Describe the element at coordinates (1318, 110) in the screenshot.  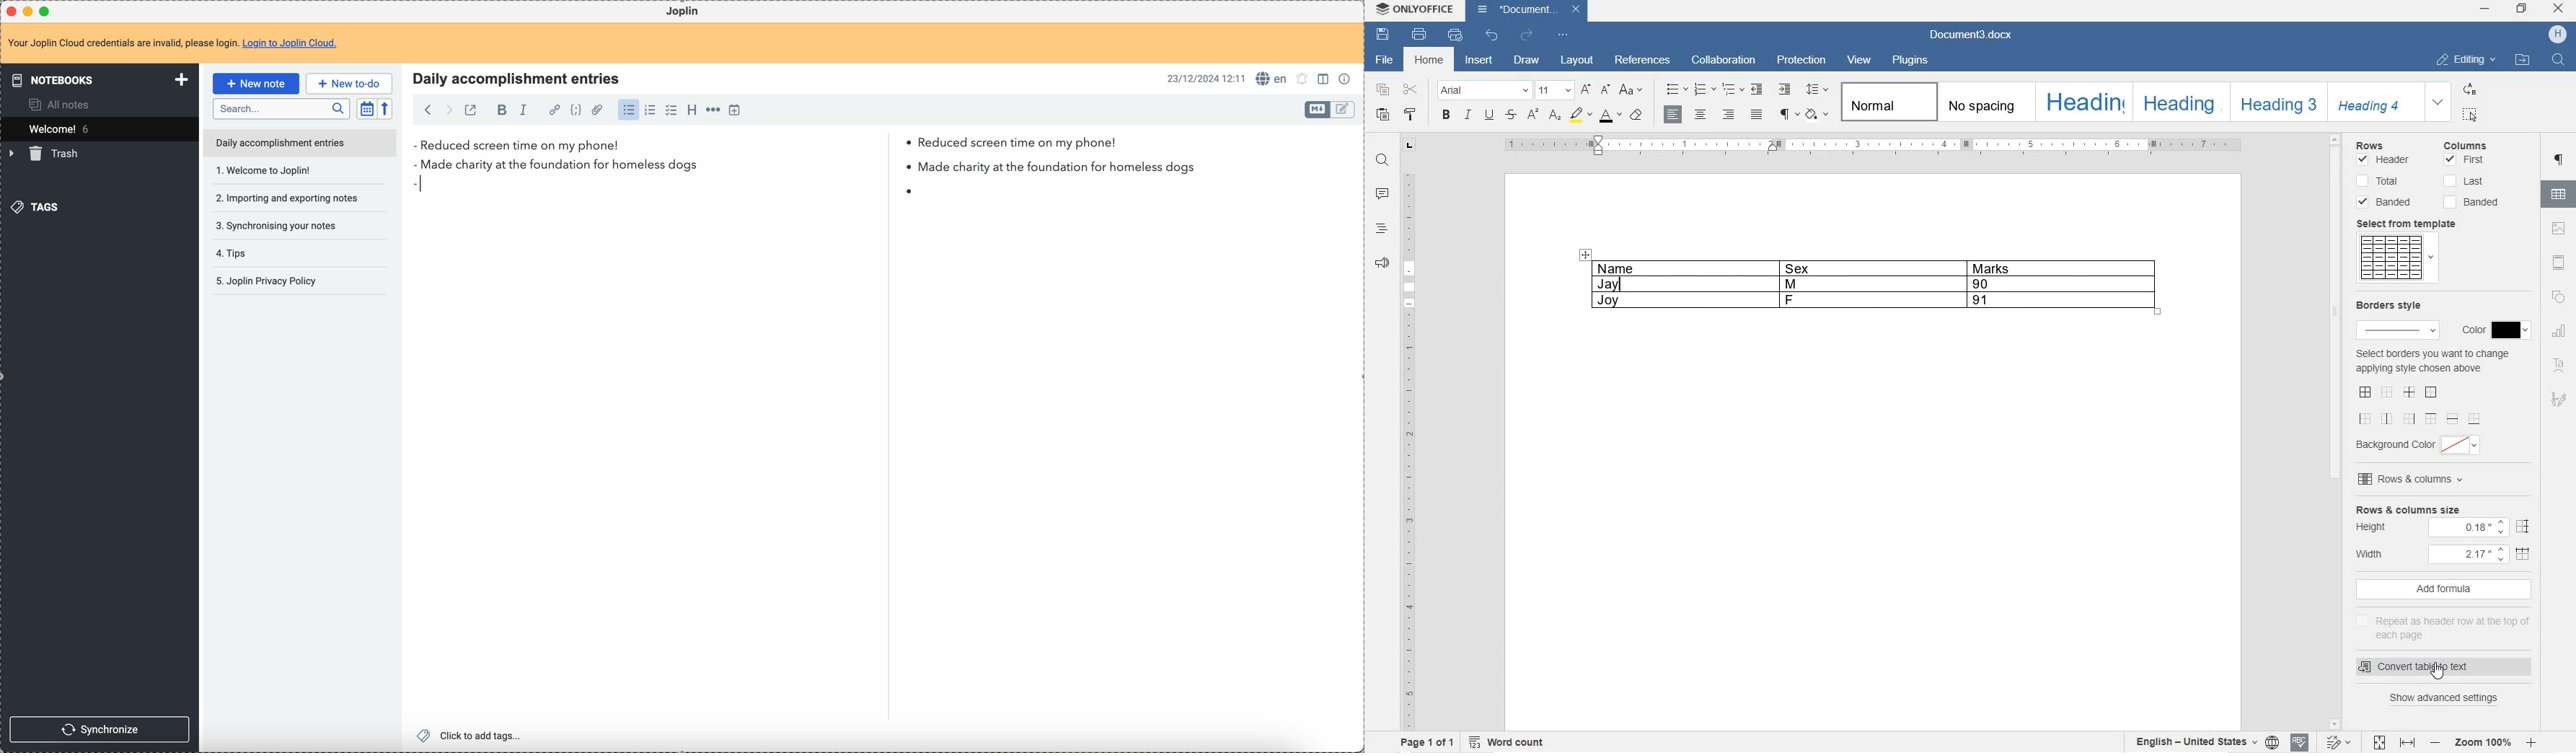
I see `toggle edit layout` at that location.